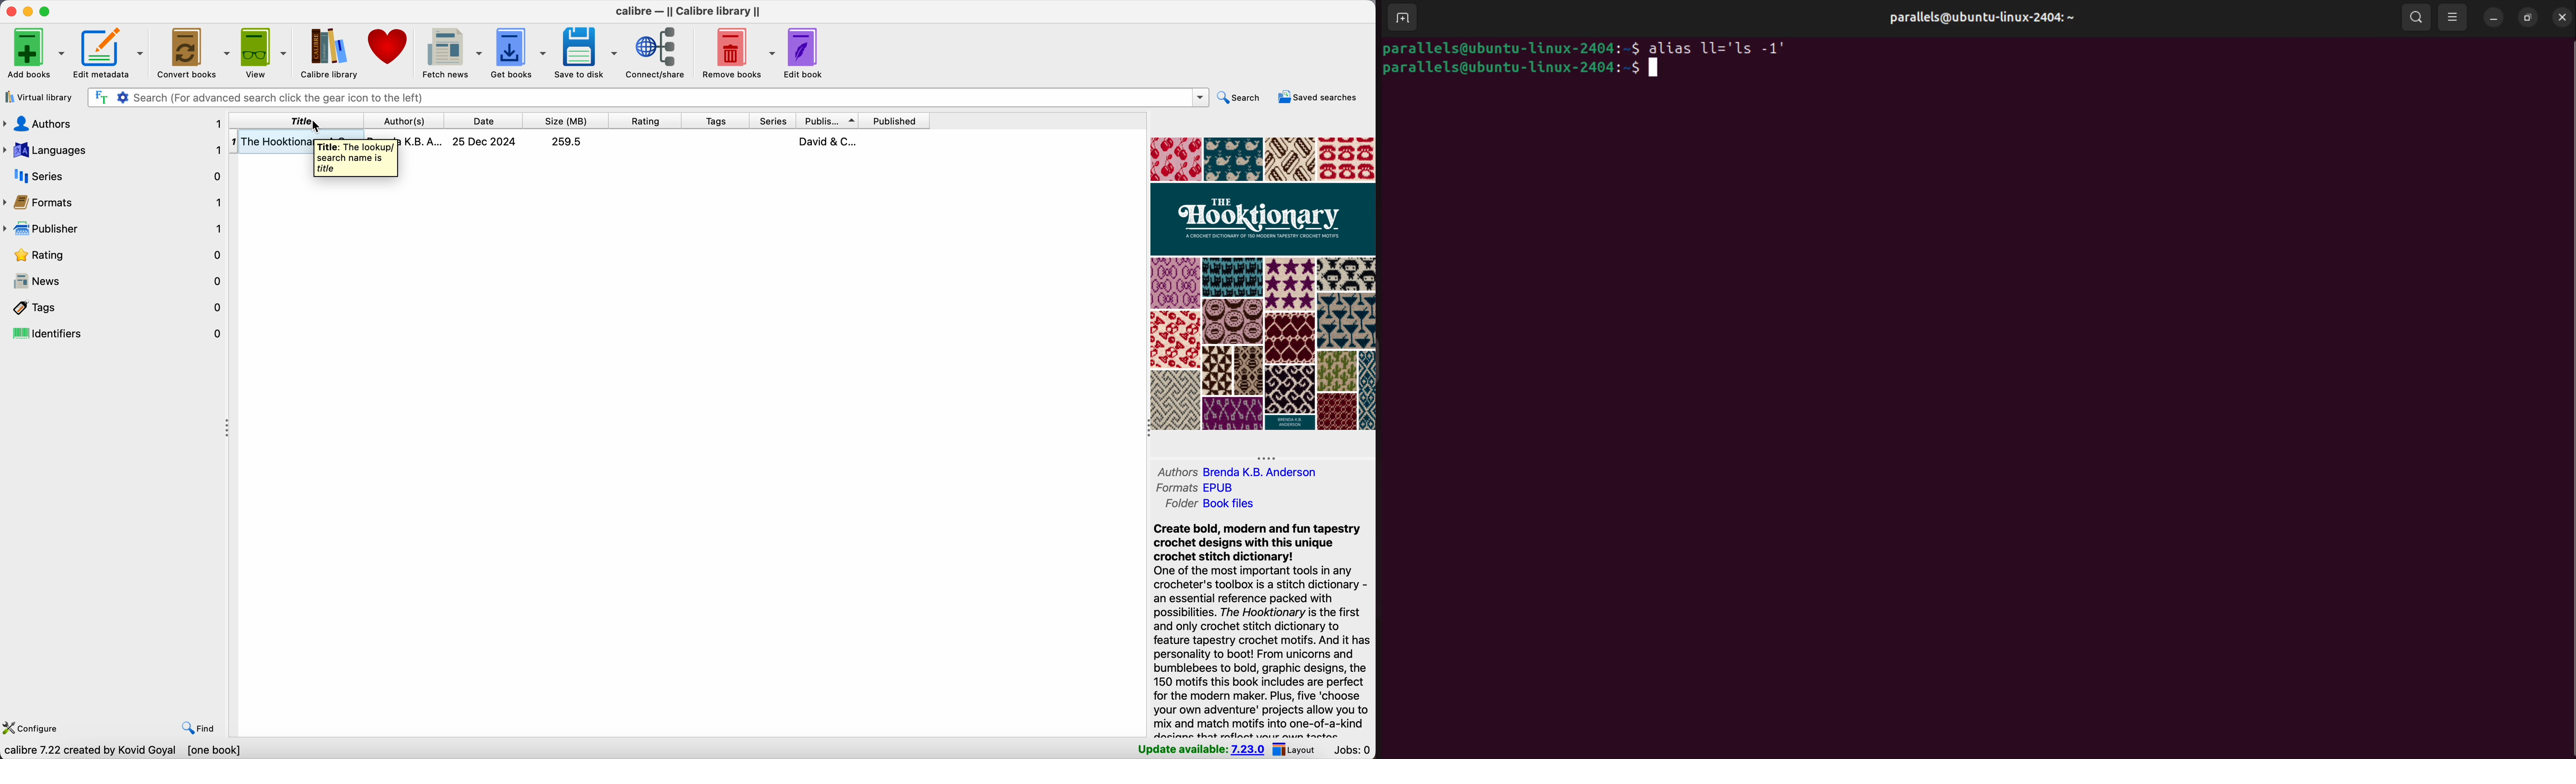 The height and width of the screenshot is (784, 2576). What do you see at coordinates (115, 204) in the screenshot?
I see `formats` at bounding box center [115, 204].